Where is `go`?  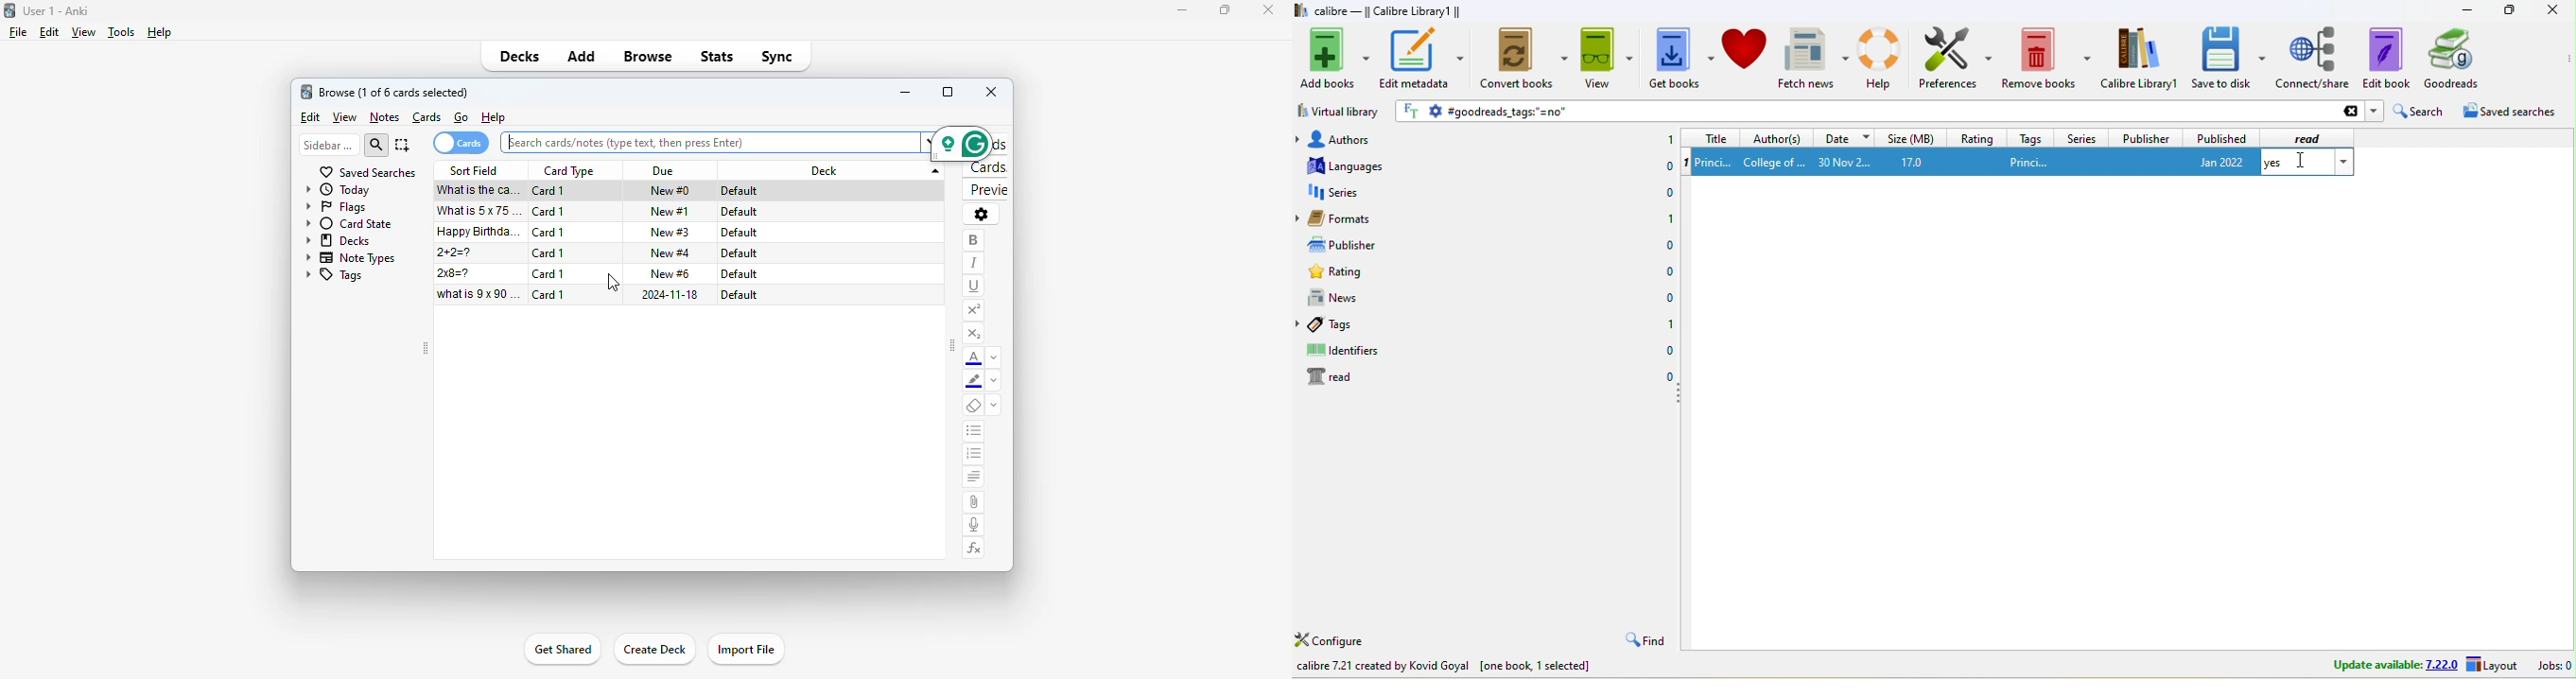
go is located at coordinates (461, 117).